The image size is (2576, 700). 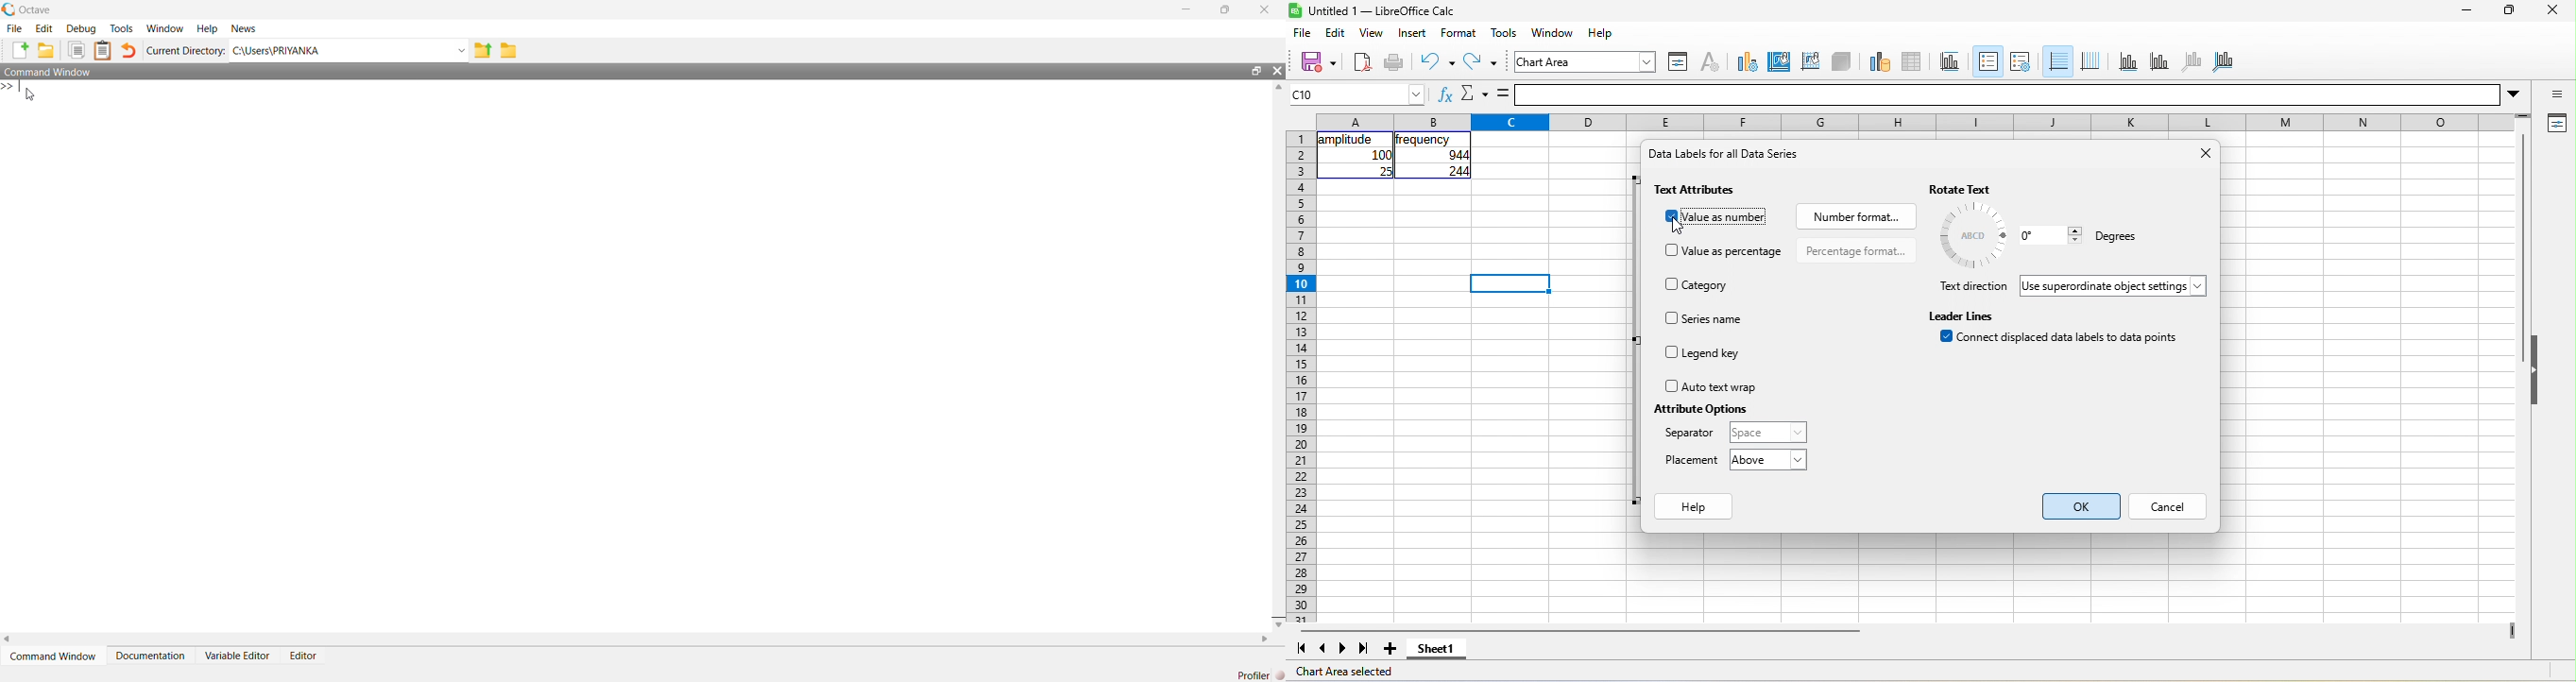 What do you see at coordinates (2020, 61) in the screenshot?
I see `legend` at bounding box center [2020, 61].